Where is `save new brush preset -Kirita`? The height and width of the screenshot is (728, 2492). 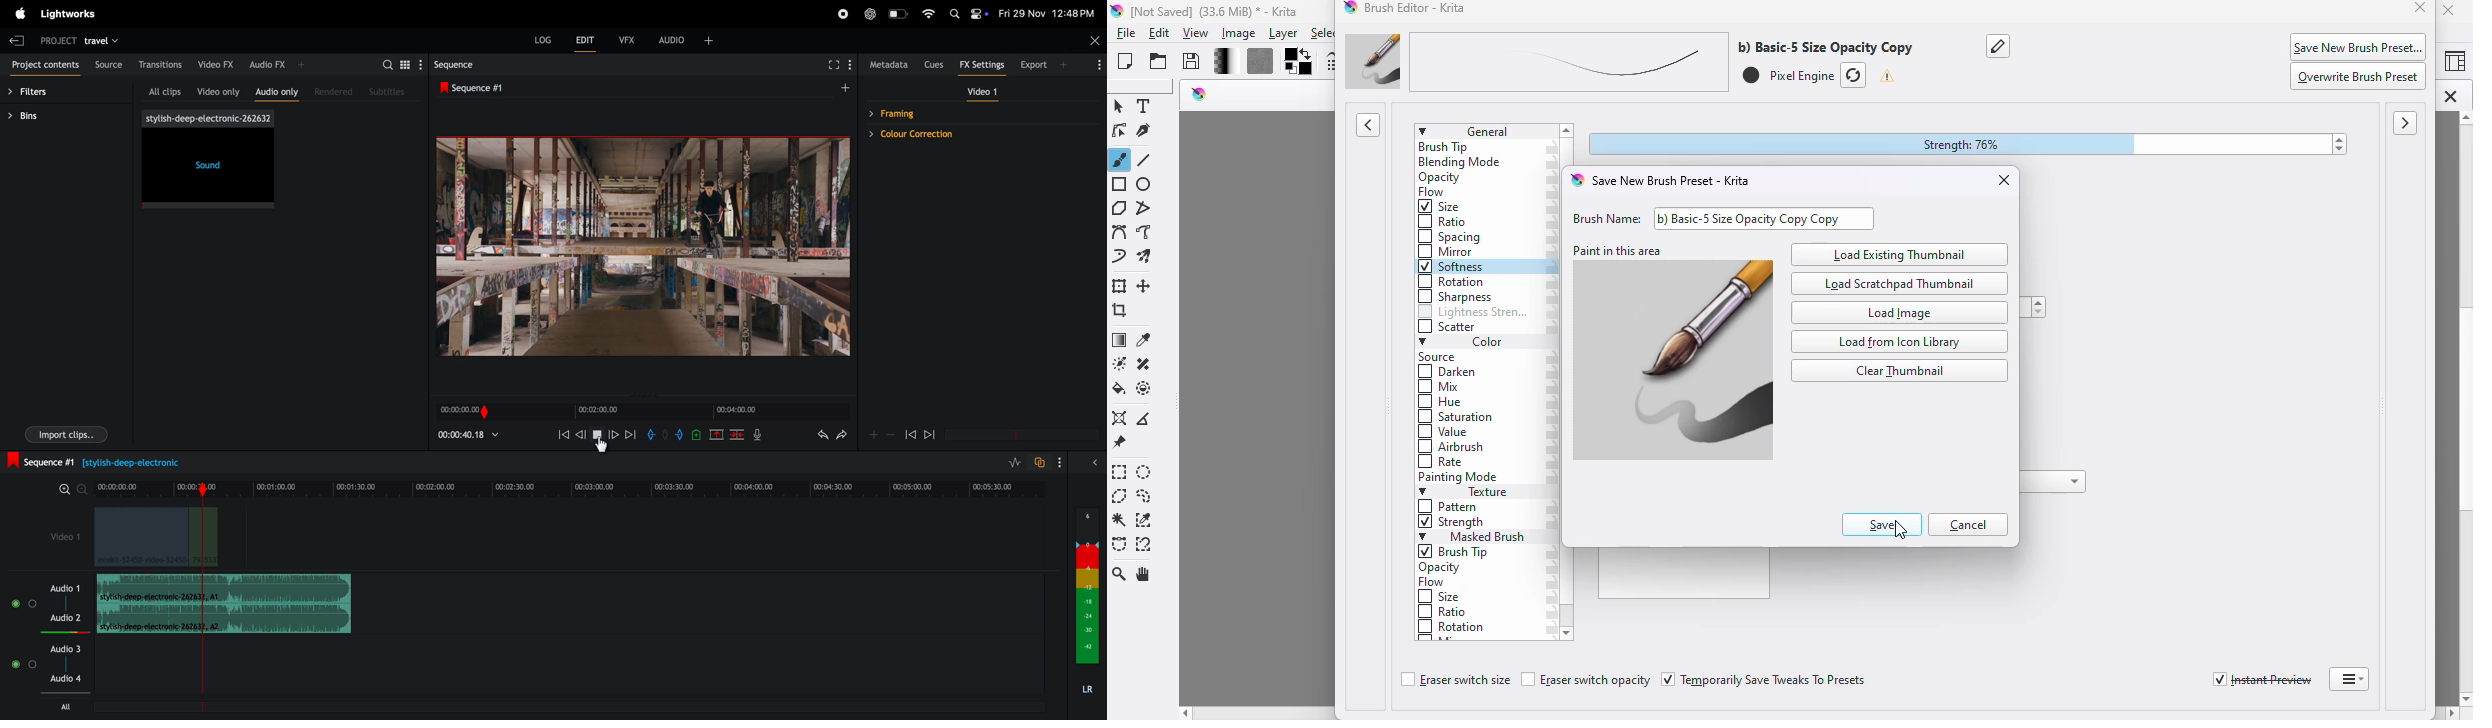 save new brush preset -Kirita is located at coordinates (1673, 181).